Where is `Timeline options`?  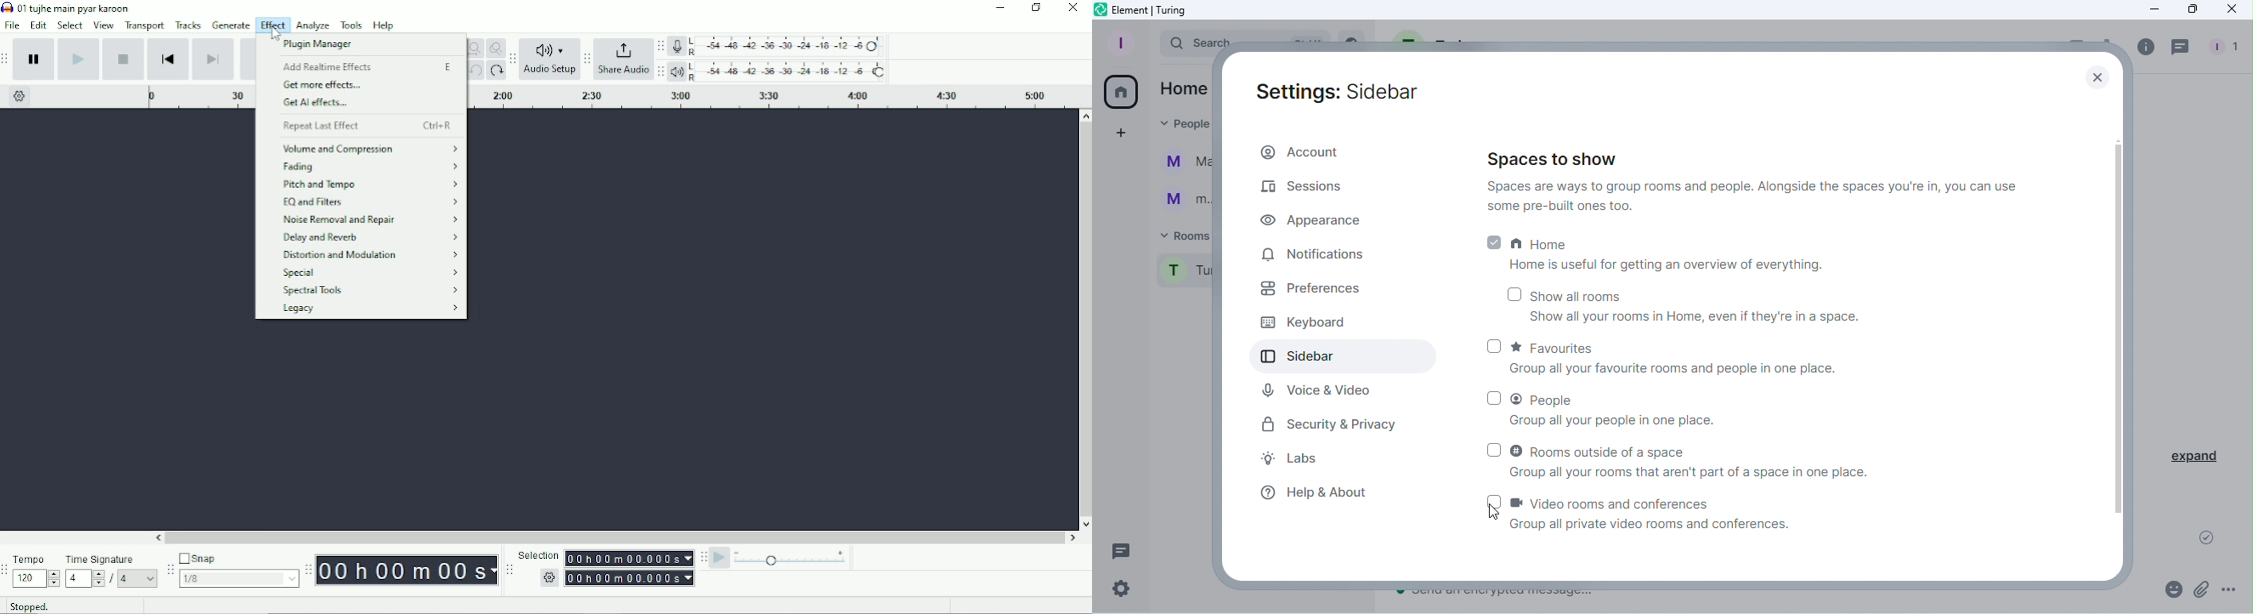 Timeline options is located at coordinates (20, 97).